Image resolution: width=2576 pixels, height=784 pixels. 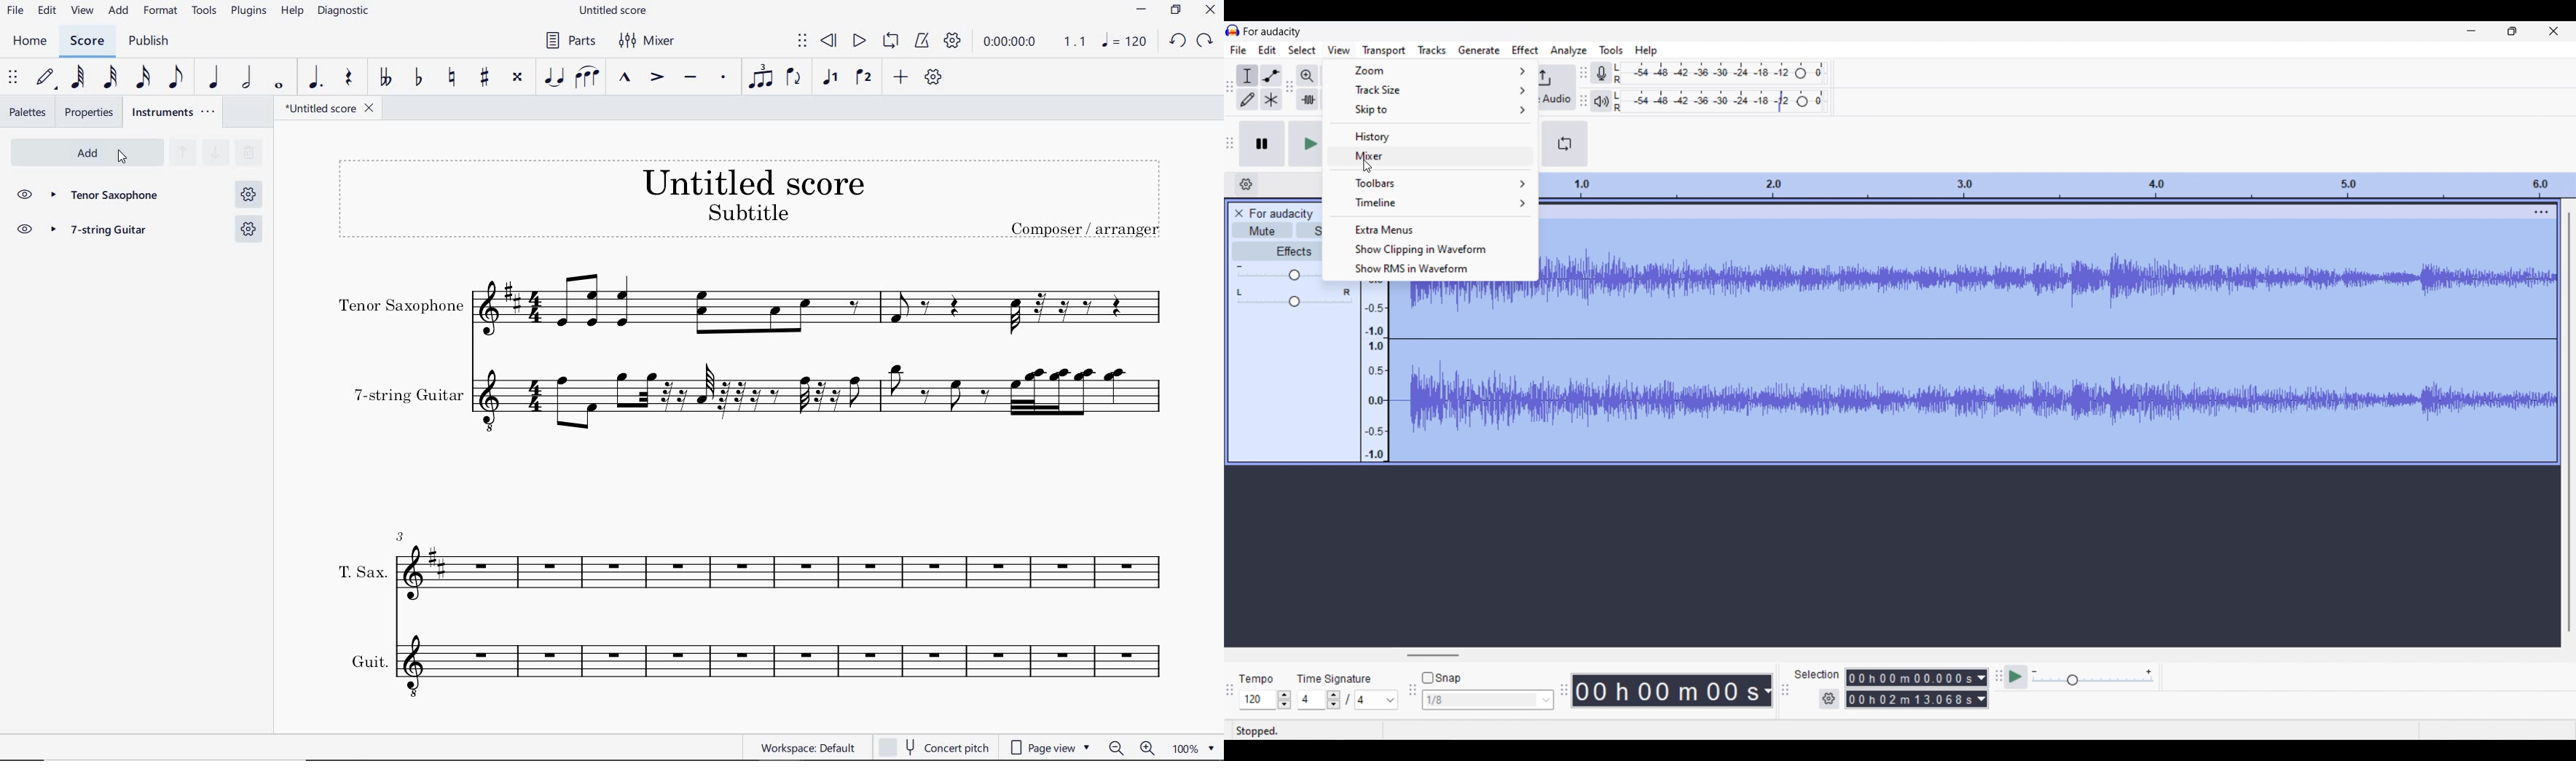 What do you see at coordinates (92, 112) in the screenshot?
I see `PROPERTIES` at bounding box center [92, 112].